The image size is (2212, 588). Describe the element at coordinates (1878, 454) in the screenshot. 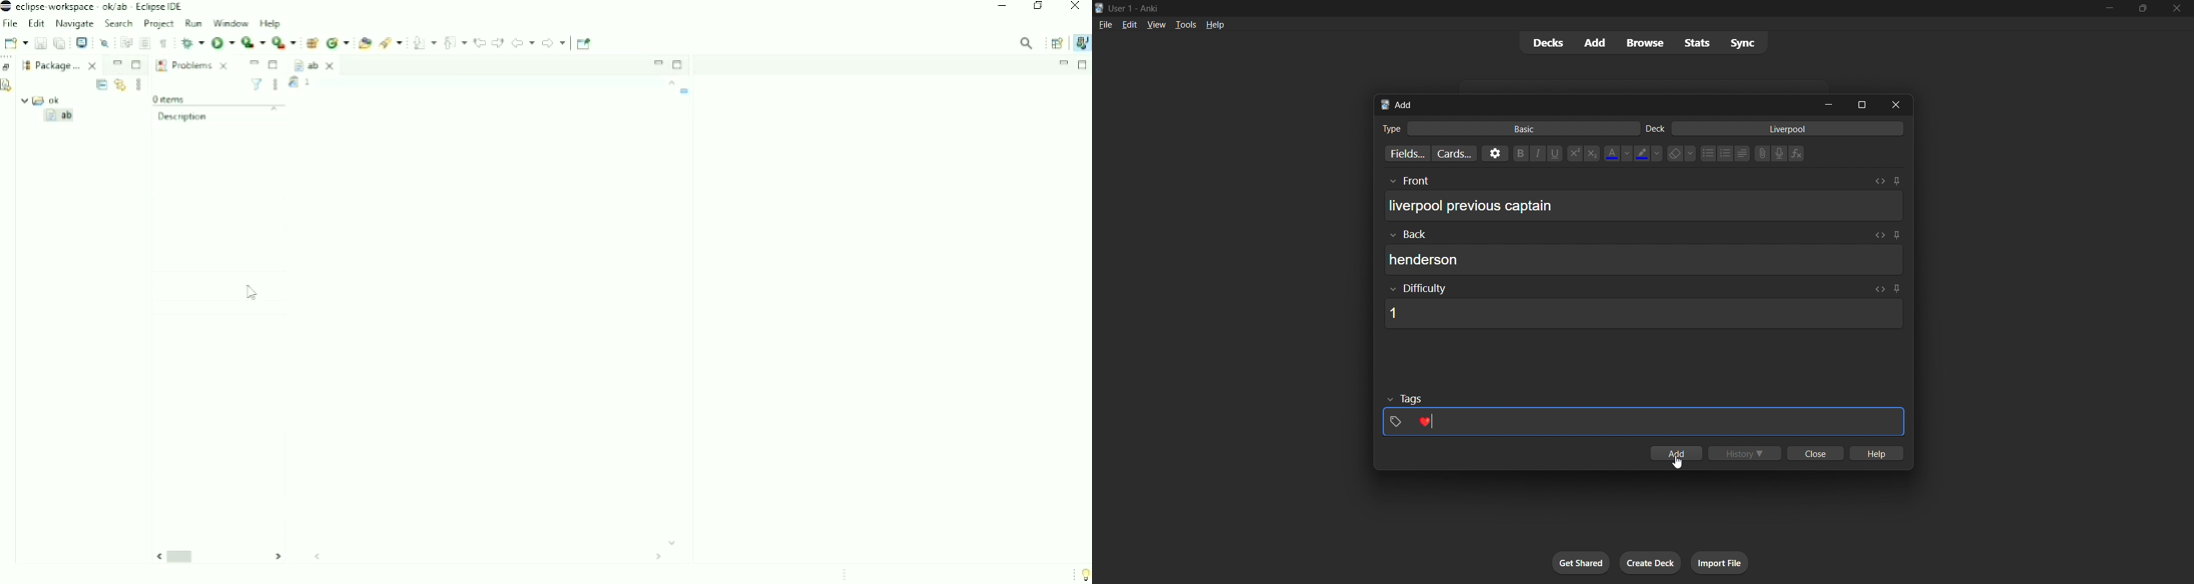

I see `hlep` at that location.